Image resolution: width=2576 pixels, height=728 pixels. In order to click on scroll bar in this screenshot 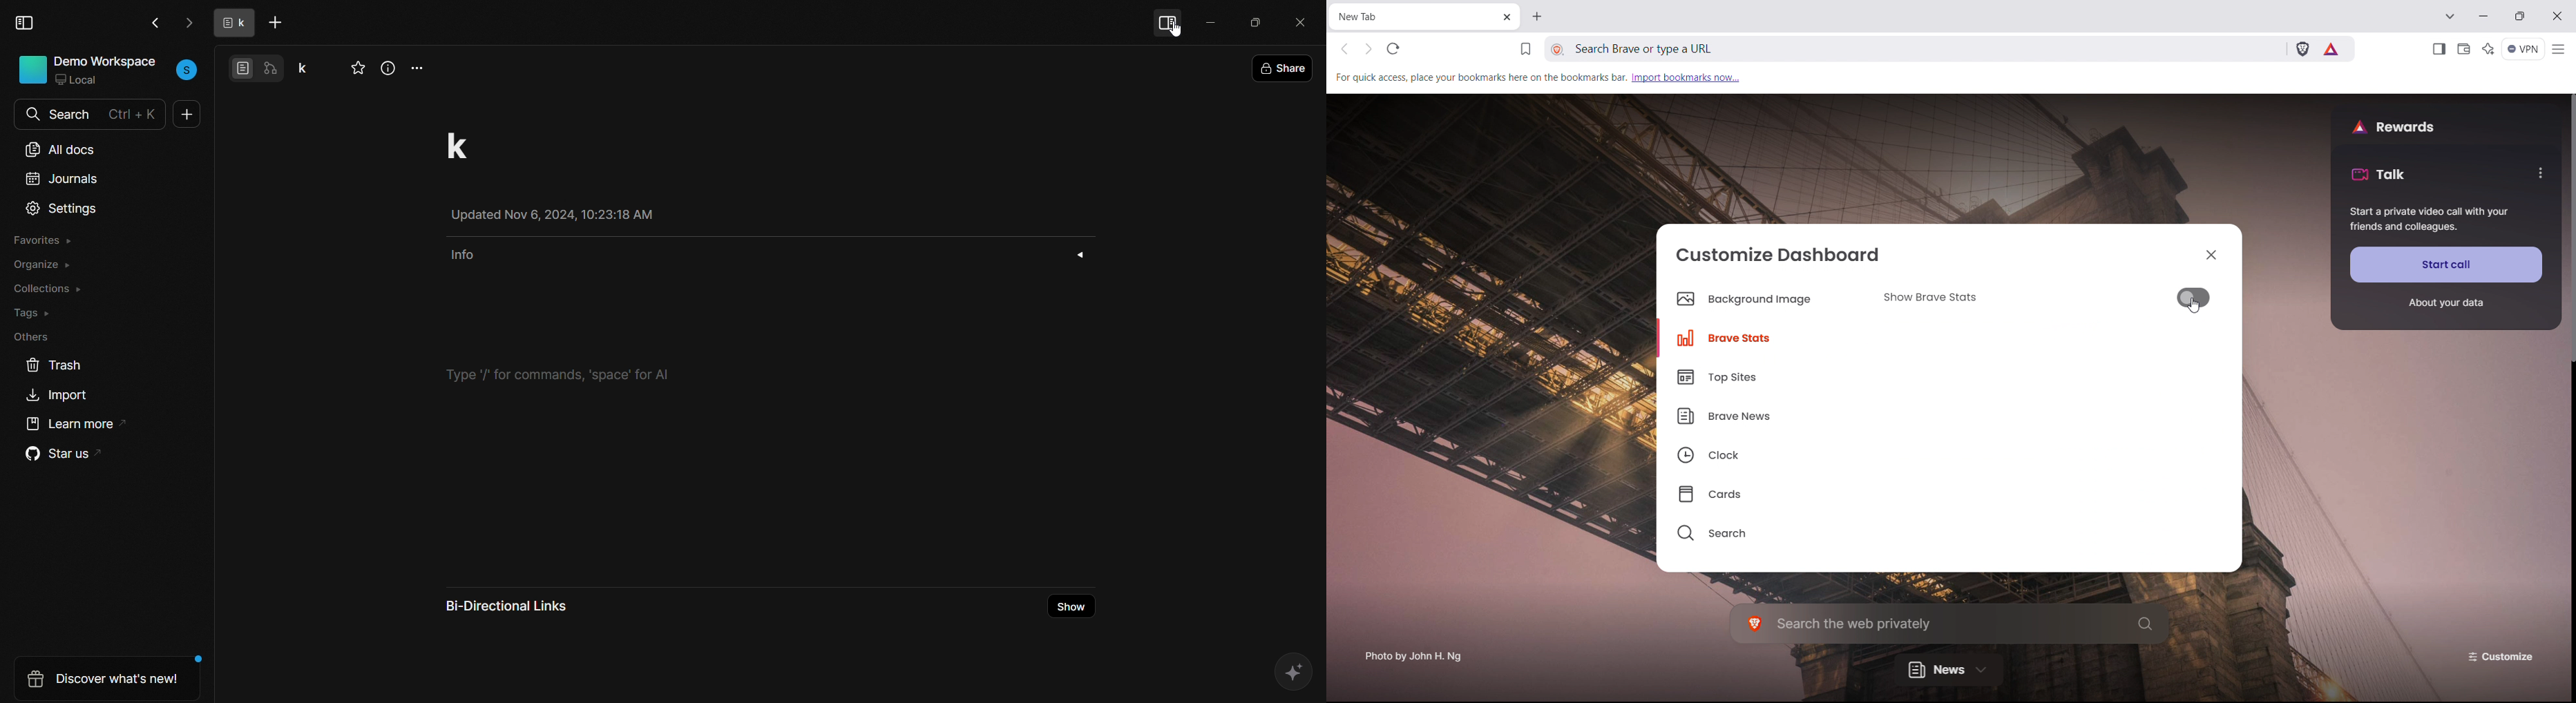, I will do `click(2569, 531)`.